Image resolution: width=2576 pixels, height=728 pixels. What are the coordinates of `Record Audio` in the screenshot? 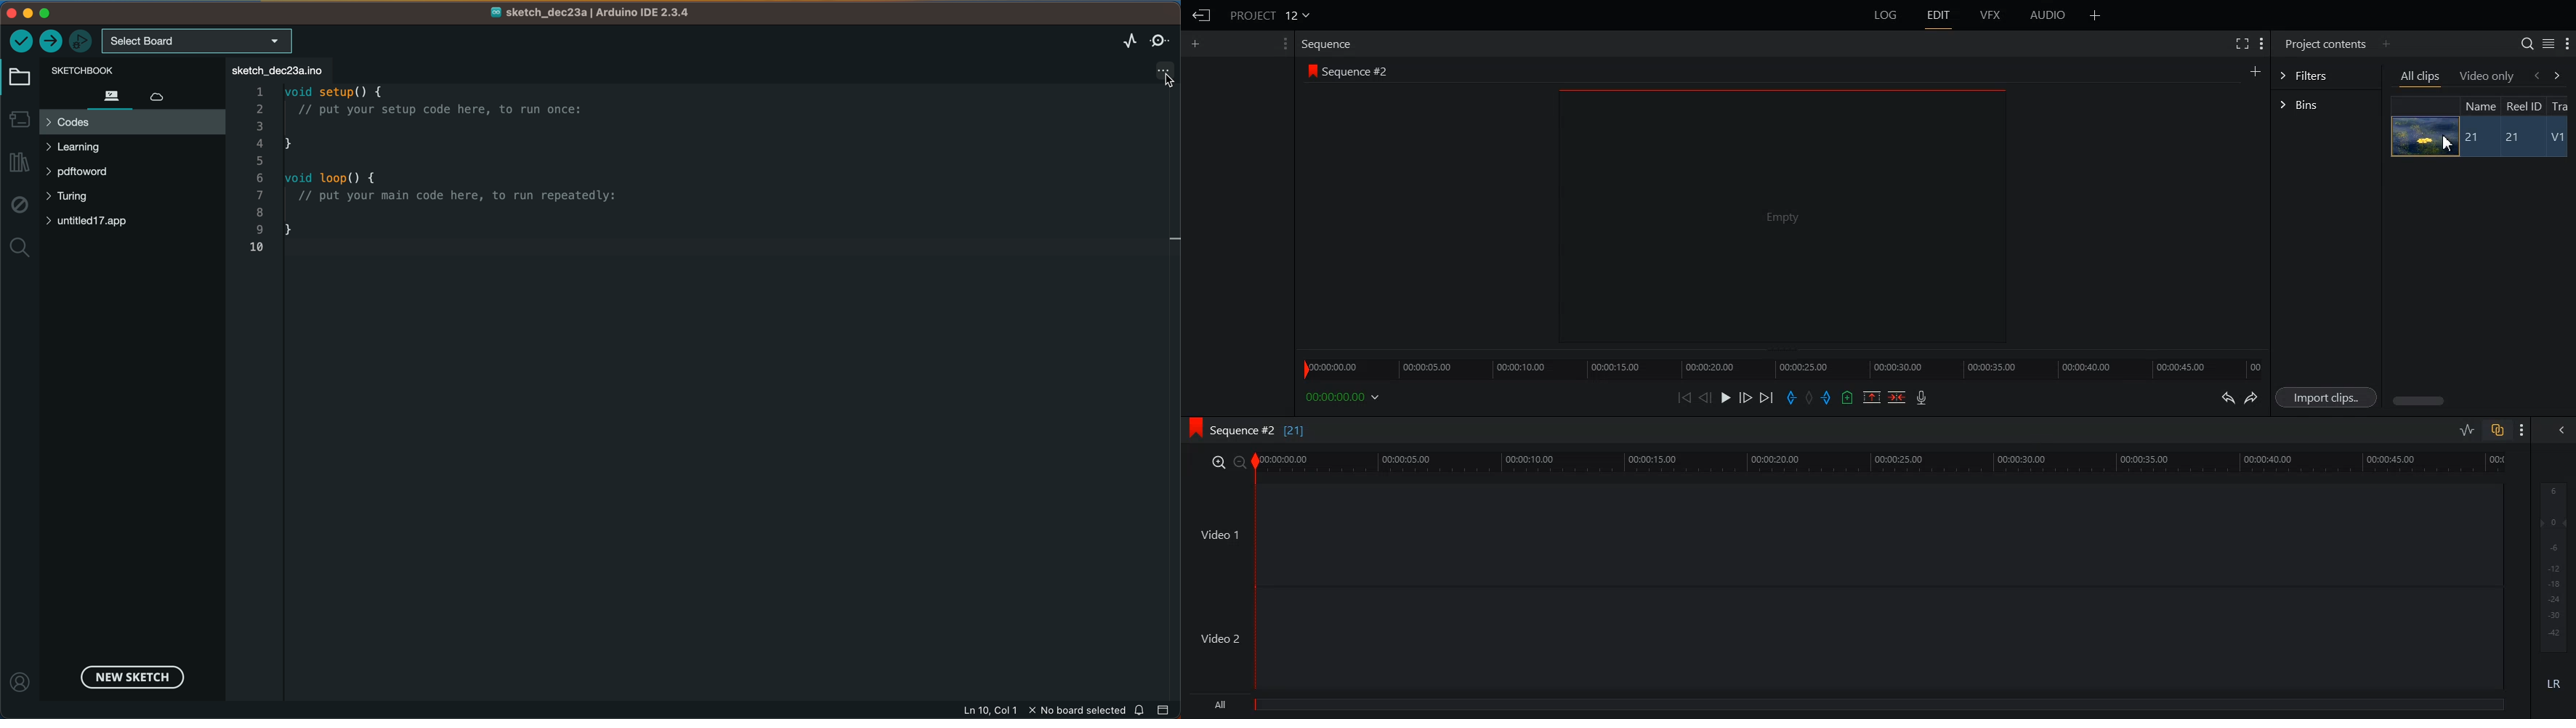 It's located at (1920, 397).